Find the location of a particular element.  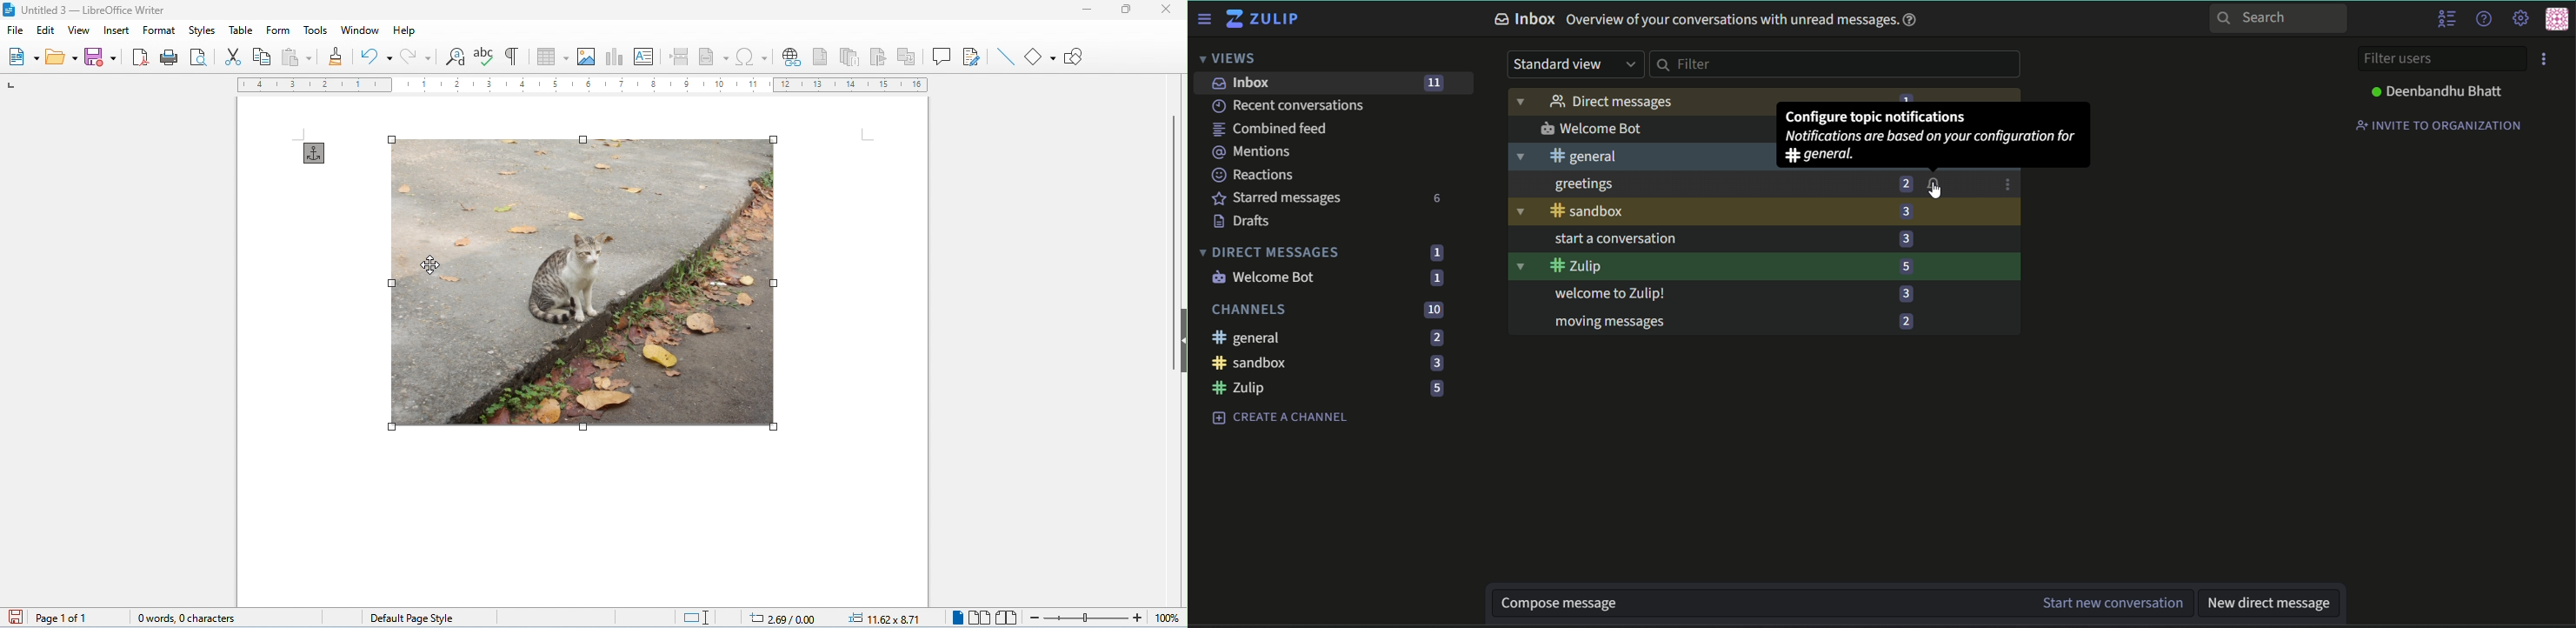

tools is located at coordinates (316, 29).